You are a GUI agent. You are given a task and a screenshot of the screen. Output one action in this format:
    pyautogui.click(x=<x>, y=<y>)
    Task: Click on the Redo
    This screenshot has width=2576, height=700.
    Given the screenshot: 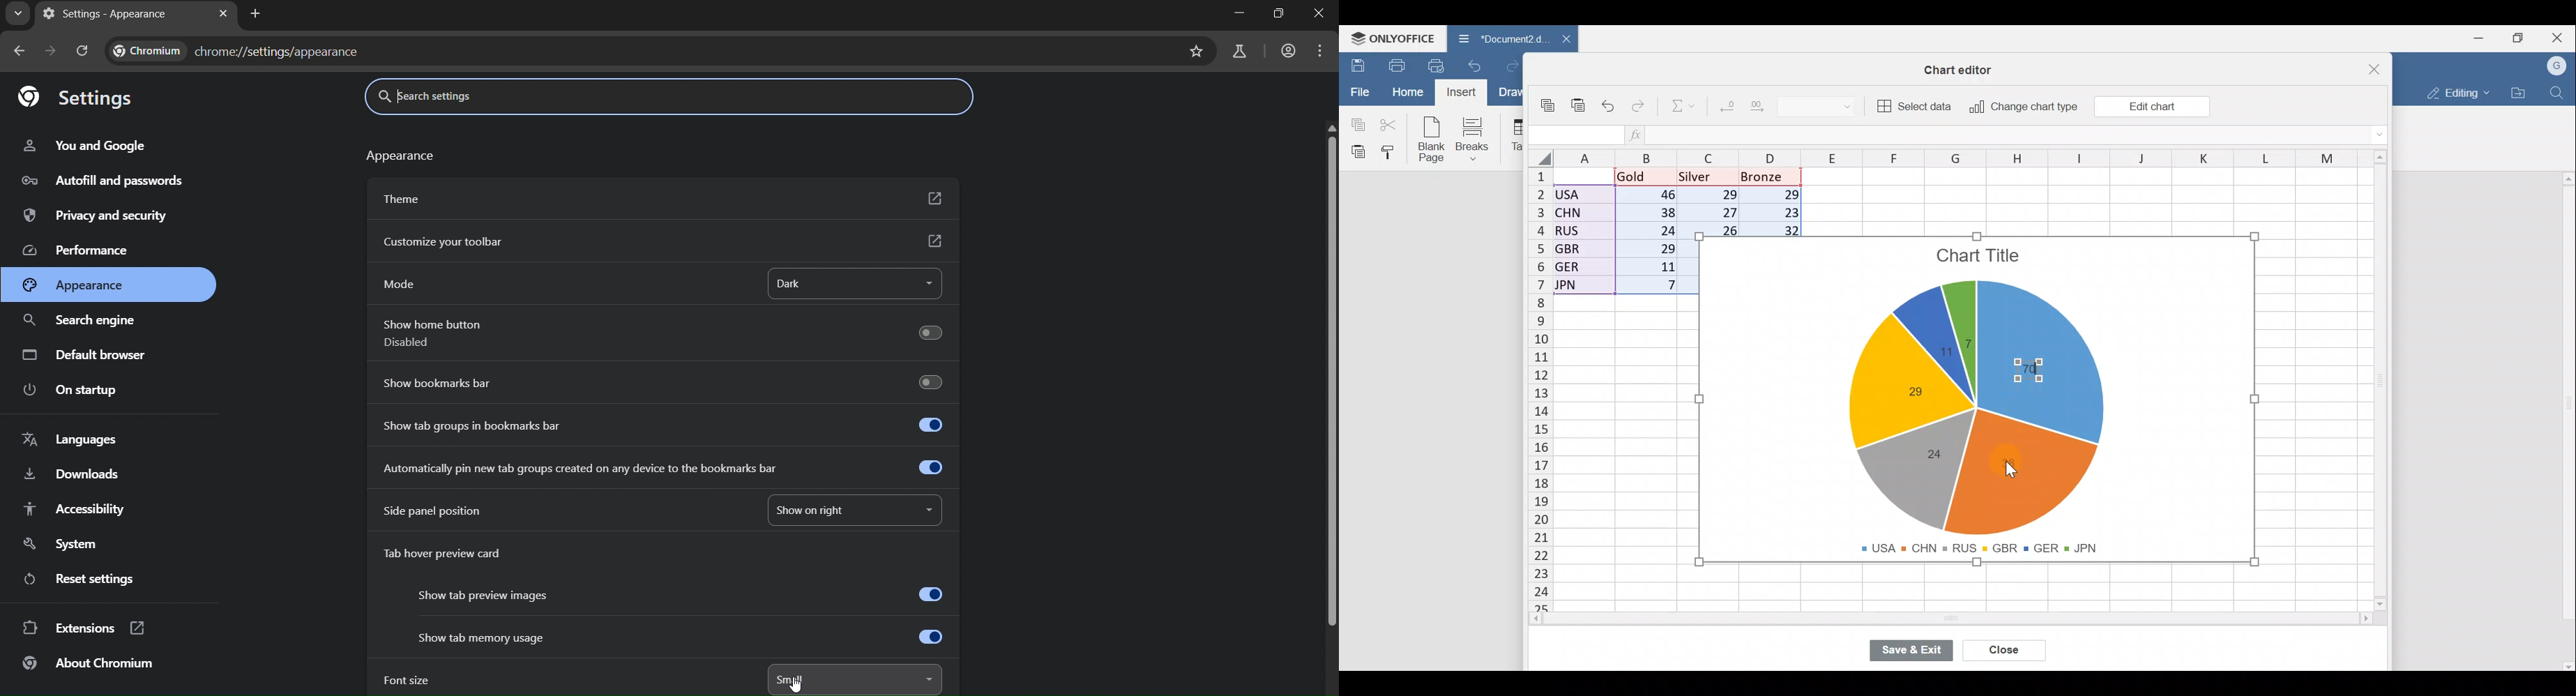 What is the action you would take?
    pyautogui.click(x=1517, y=67)
    